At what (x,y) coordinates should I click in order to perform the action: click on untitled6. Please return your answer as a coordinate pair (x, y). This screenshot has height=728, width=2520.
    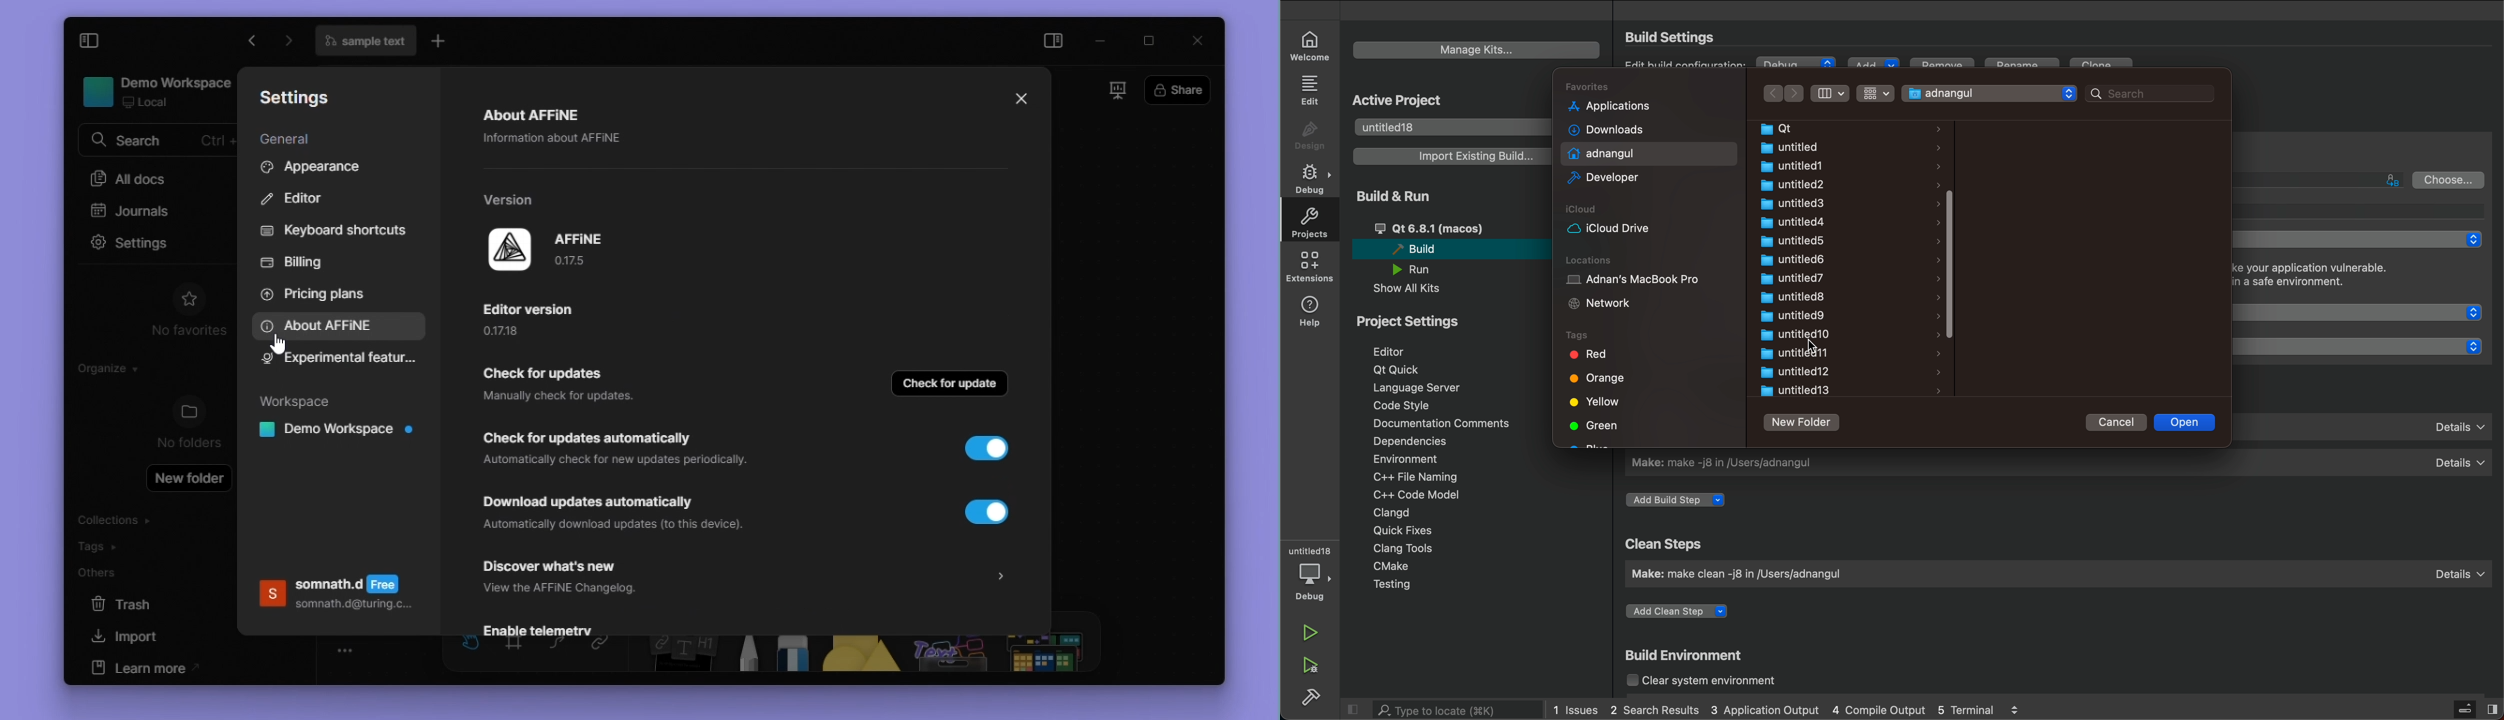
    Looking at the image, I should click on (1837, 259).